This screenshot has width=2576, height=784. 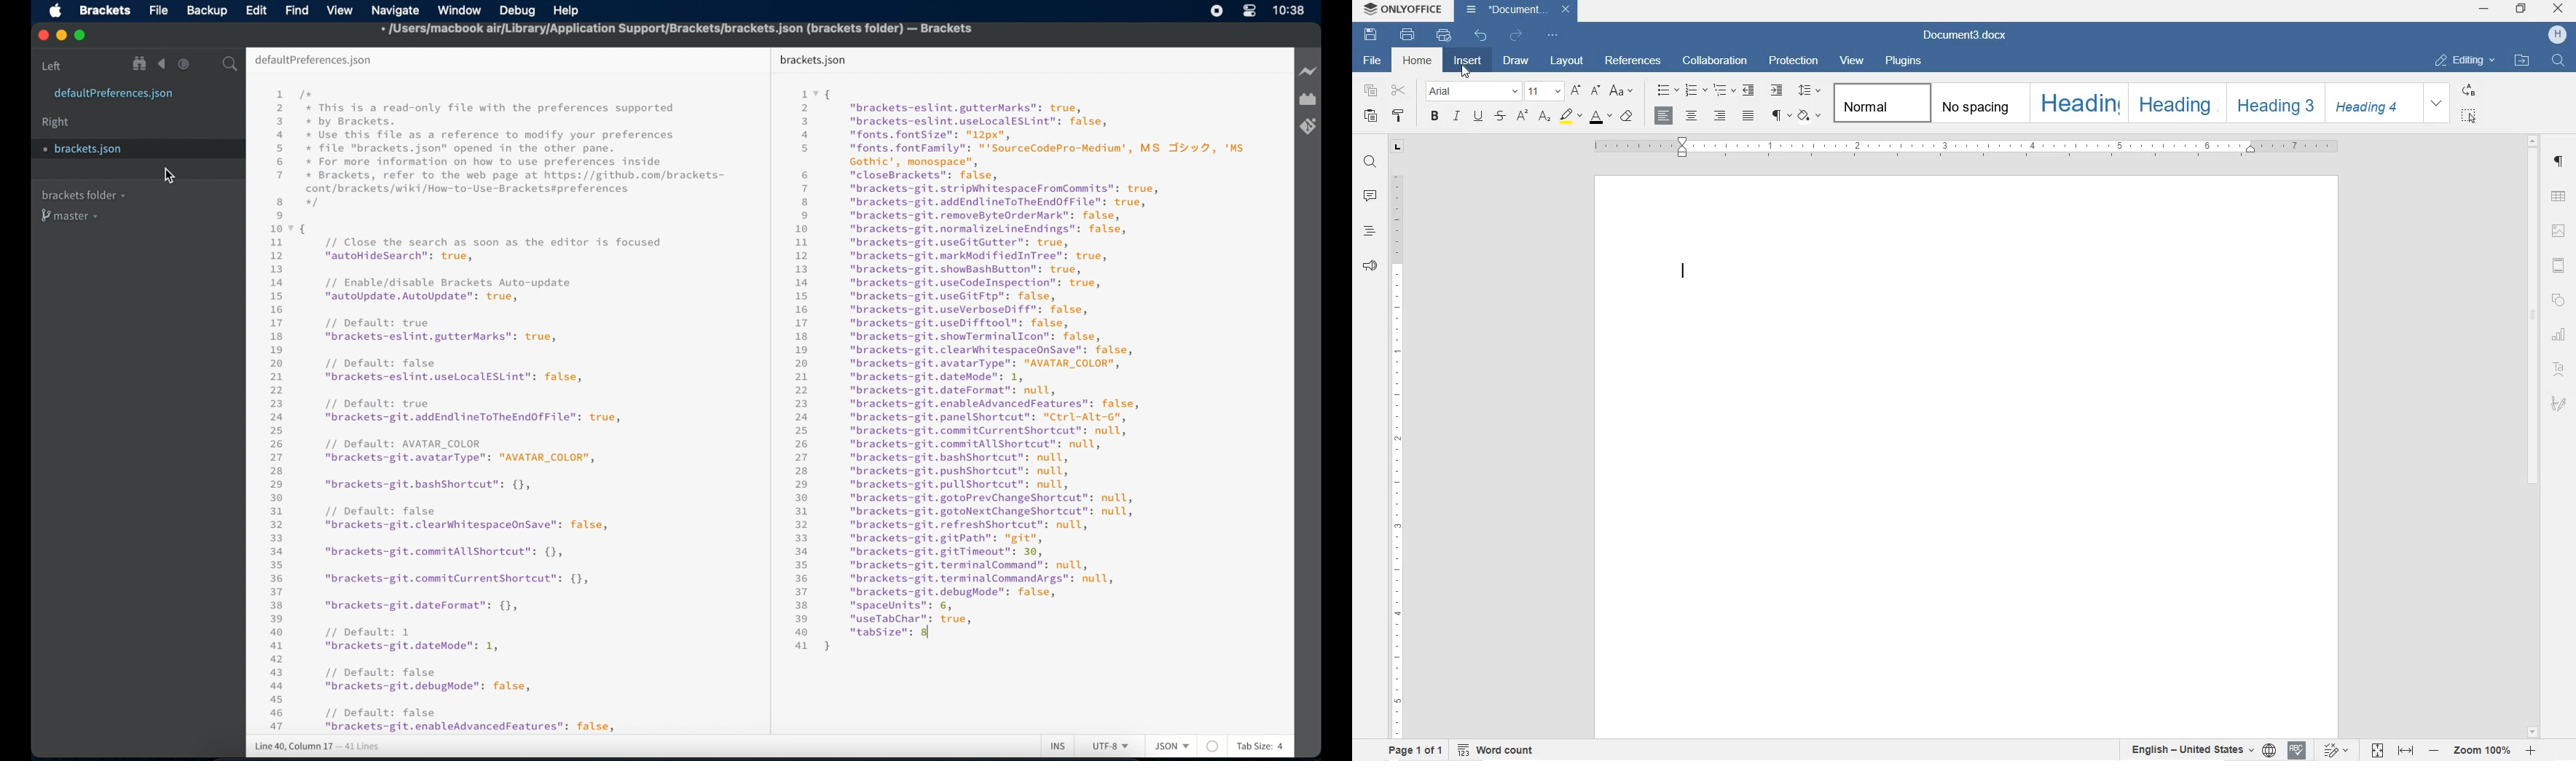 I want to click on IMAGE, so click(x=2560, y=232).